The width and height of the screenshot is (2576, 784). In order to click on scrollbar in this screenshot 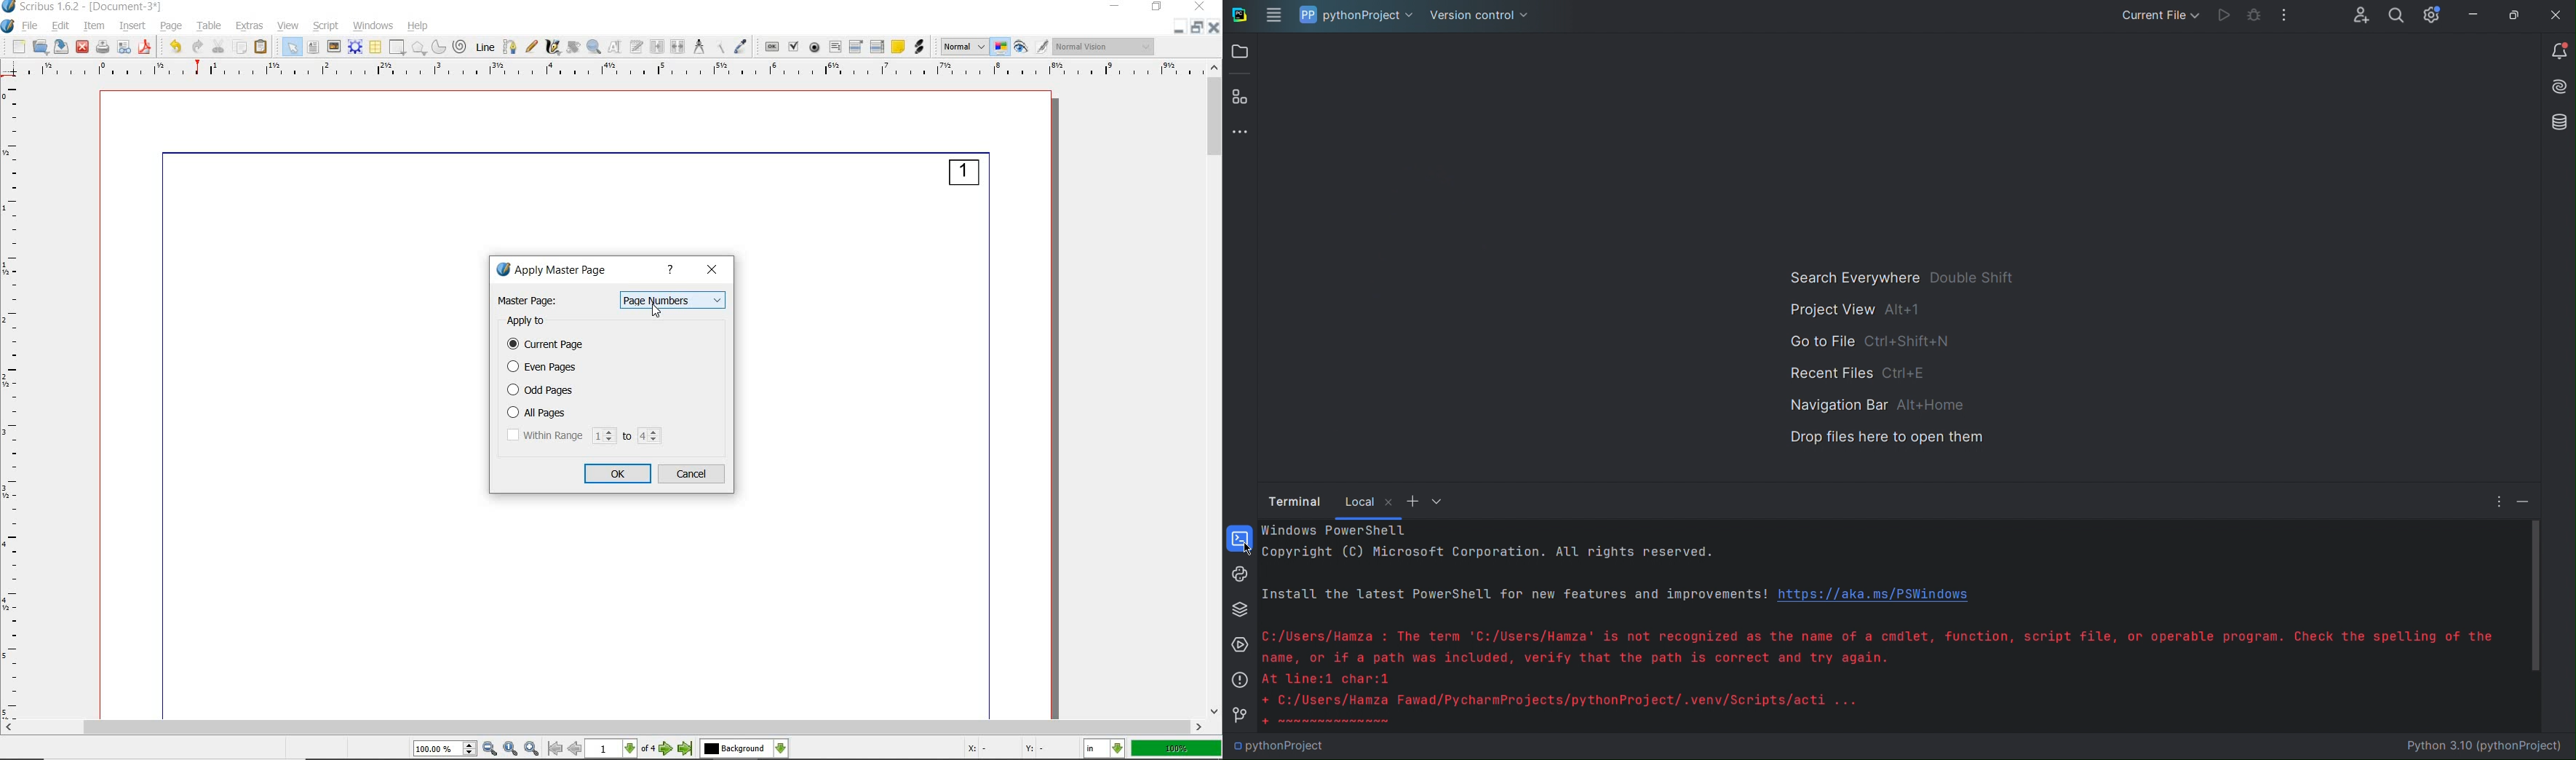, I will do `click(1215, 390)`.